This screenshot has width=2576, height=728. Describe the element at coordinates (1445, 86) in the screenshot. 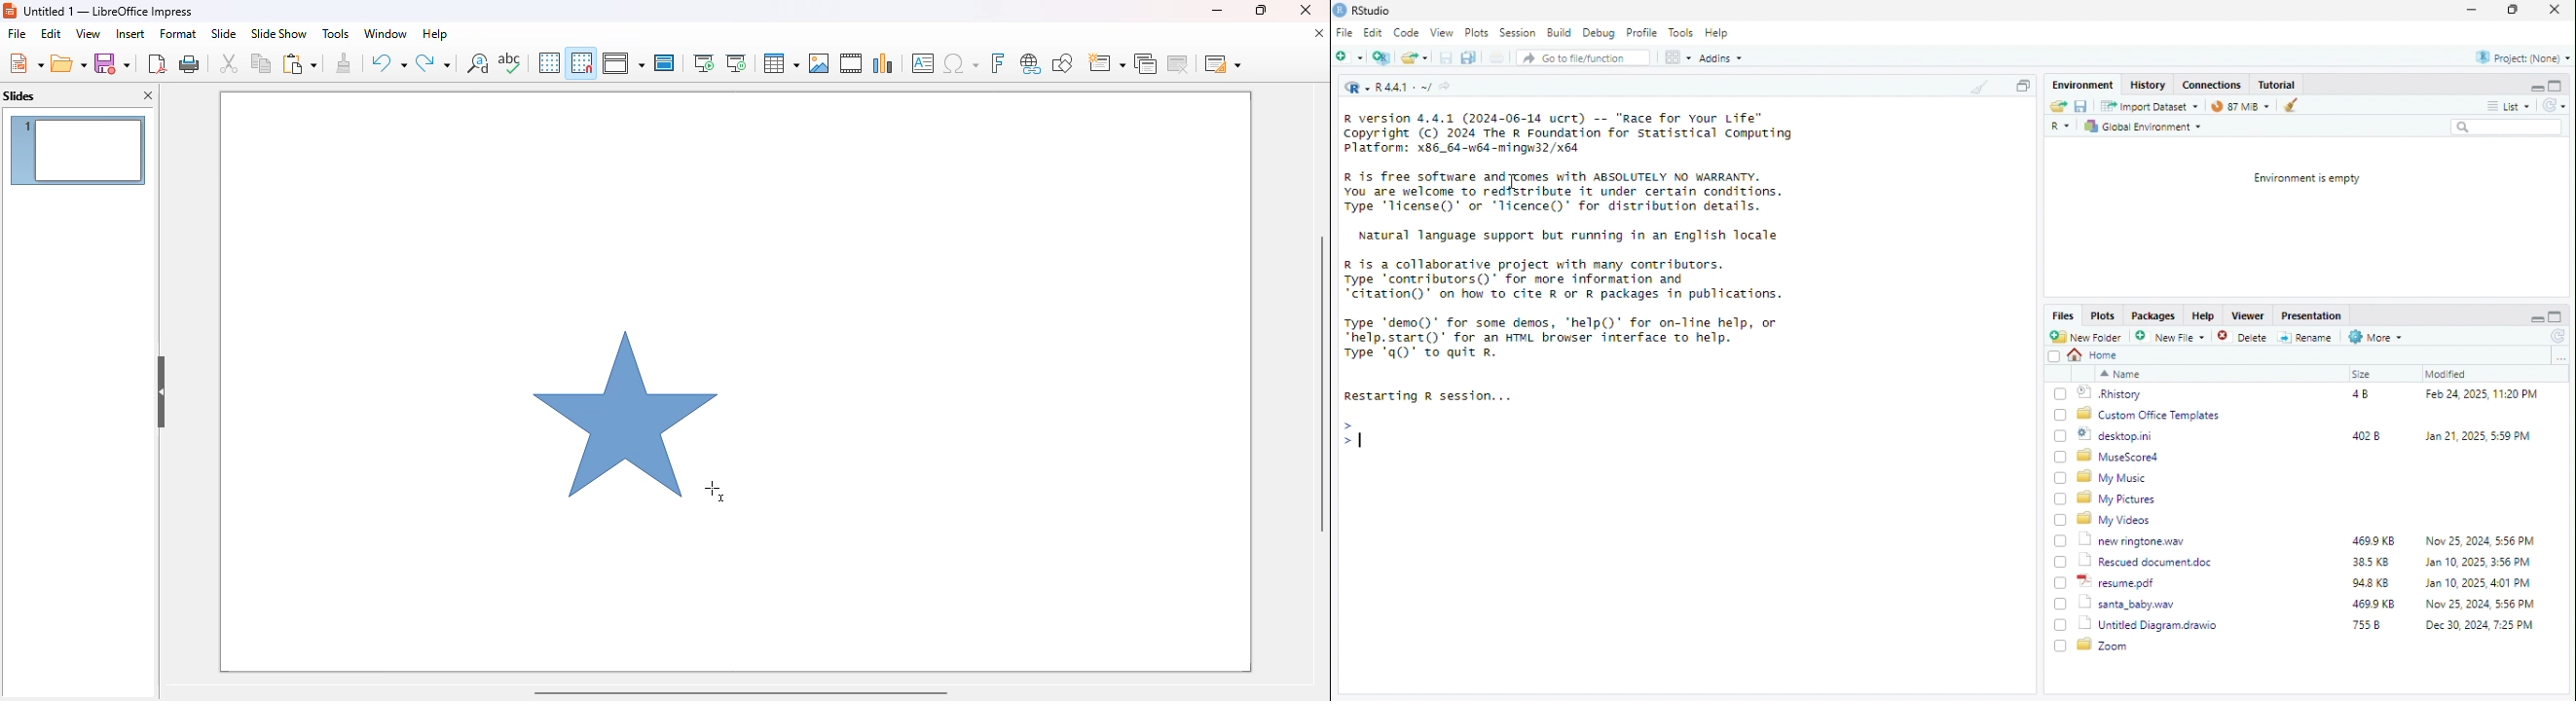

I see `share` at that location.